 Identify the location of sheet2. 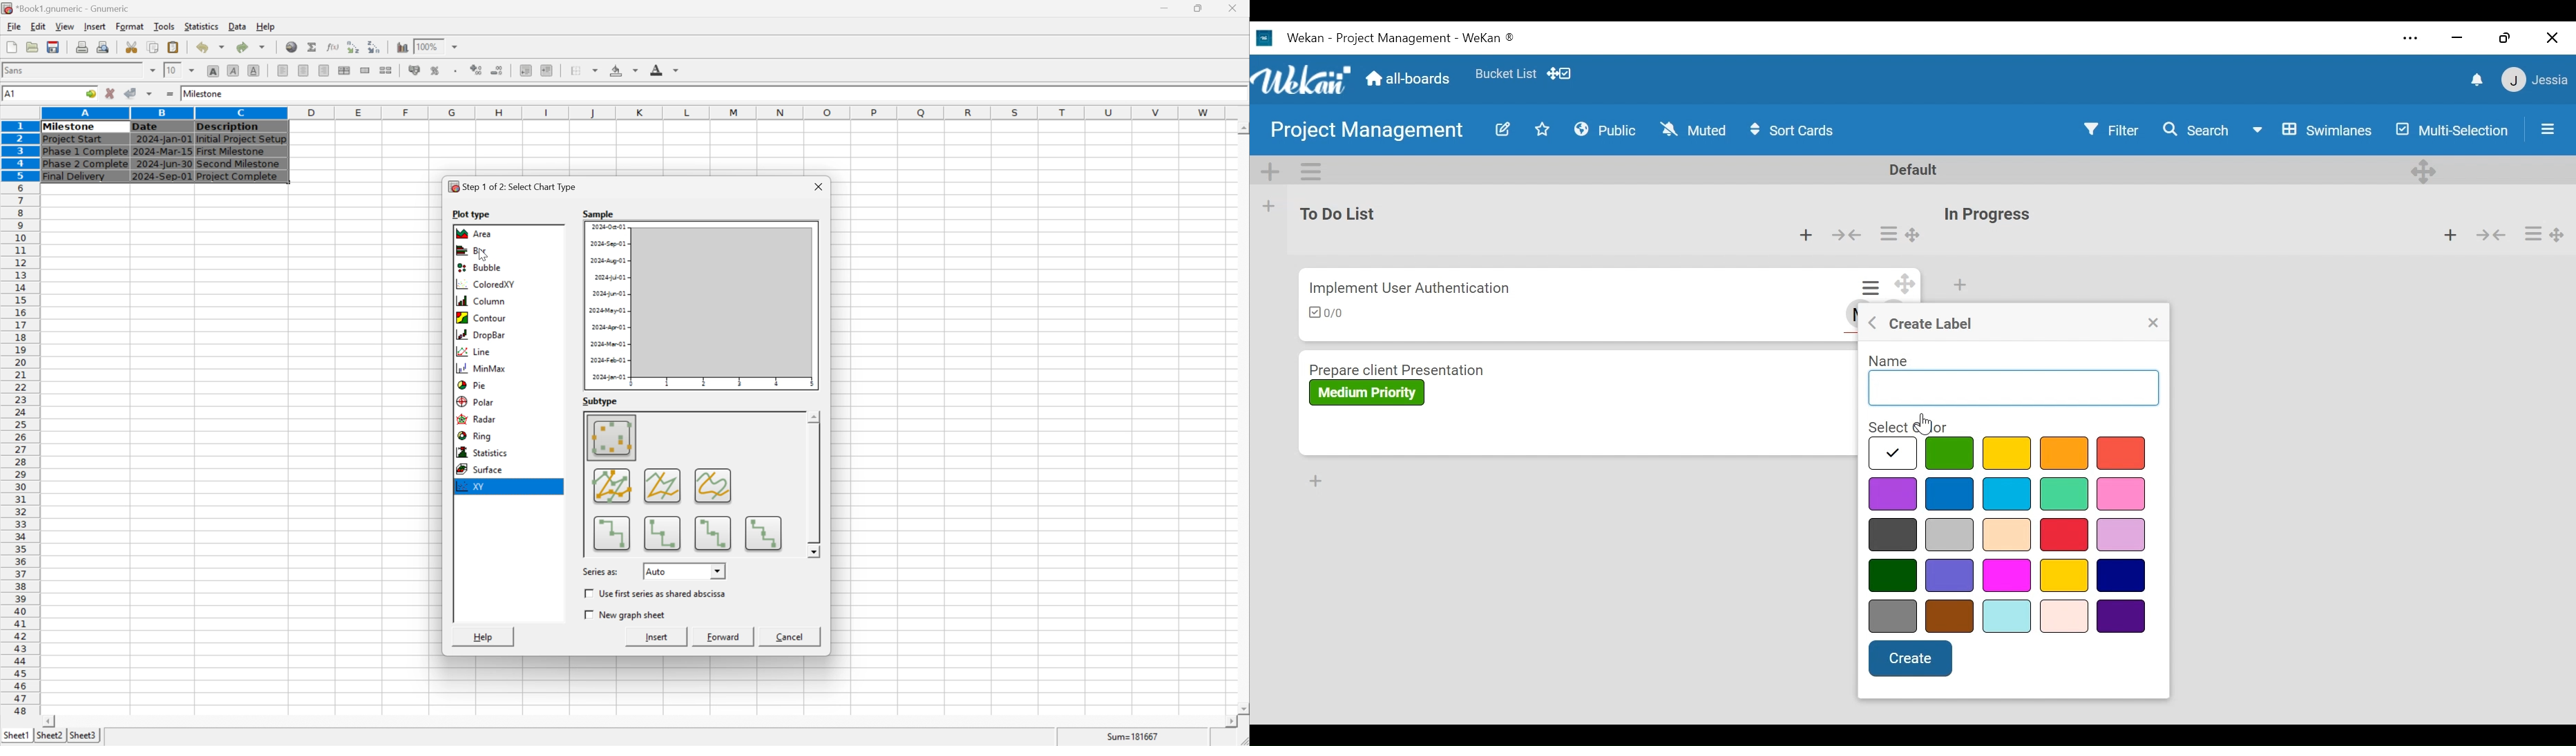
(47, 738).